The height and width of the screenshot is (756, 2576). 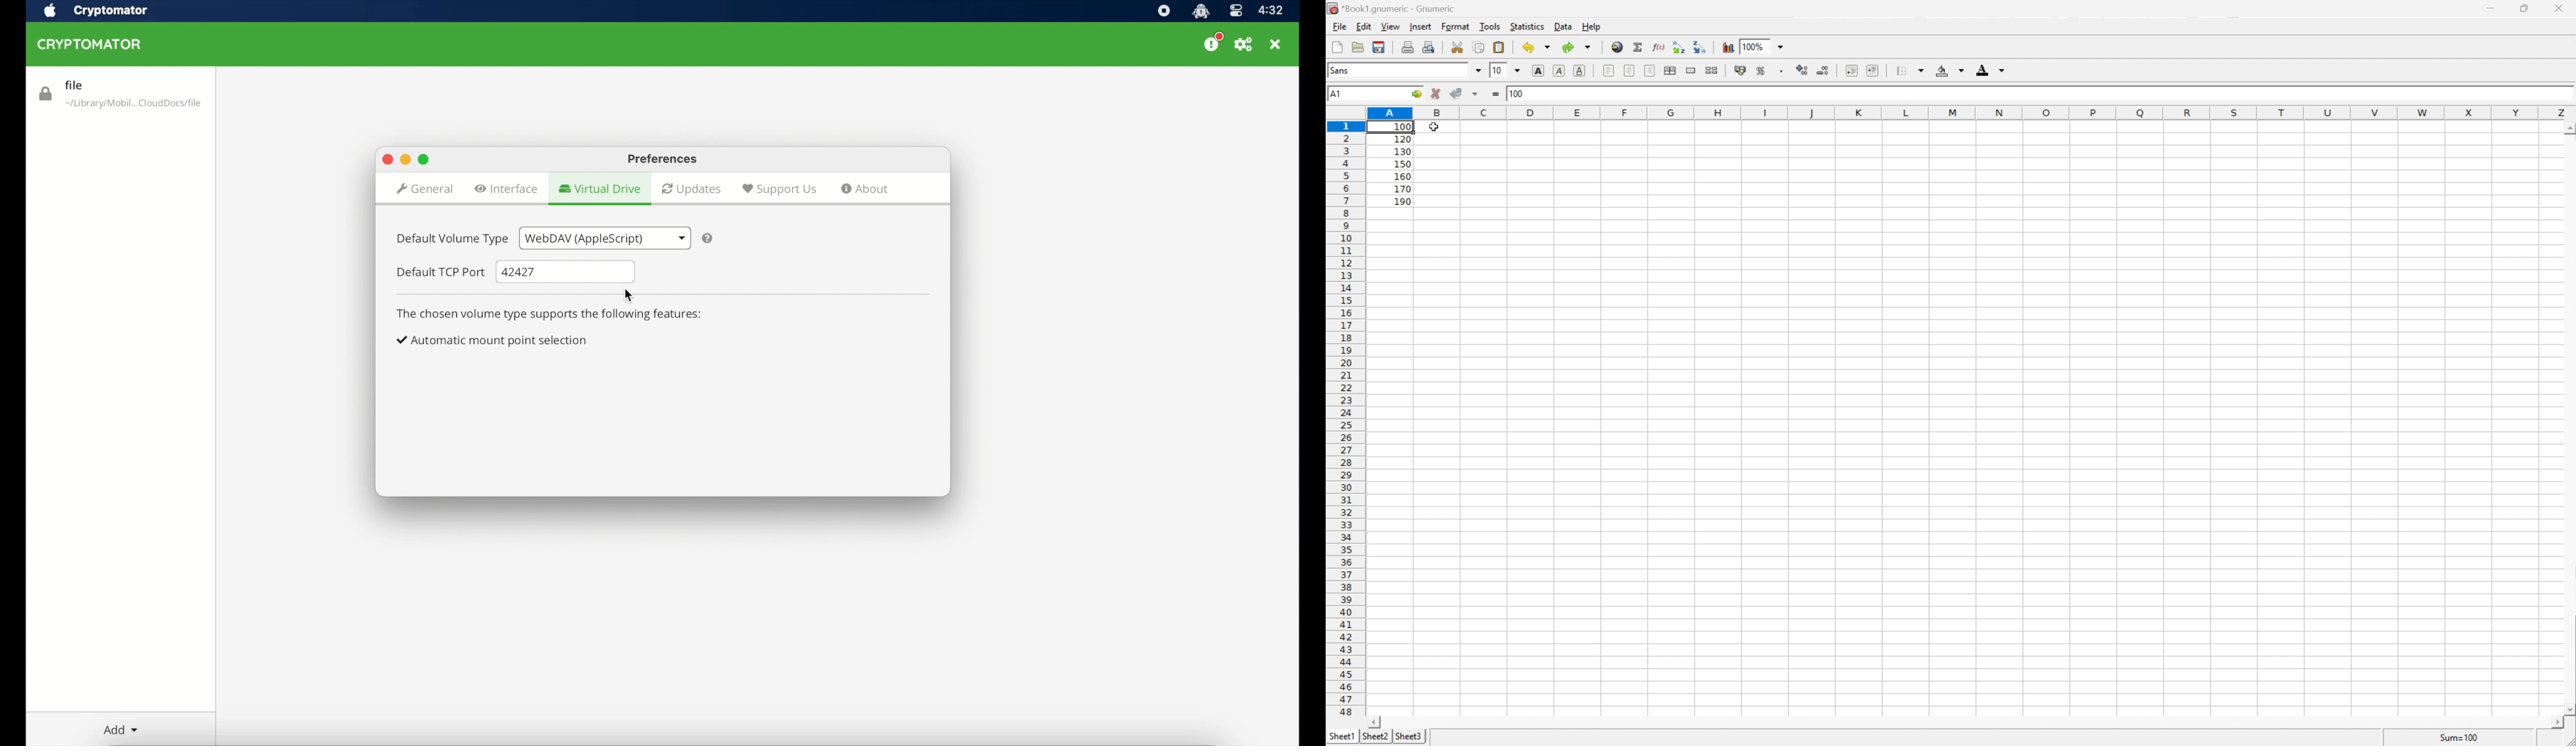 What do you see at coordinates (1763, 70) in the screenshot?
I see `Format the selection as percentage` at bounding box center [1763, 70].